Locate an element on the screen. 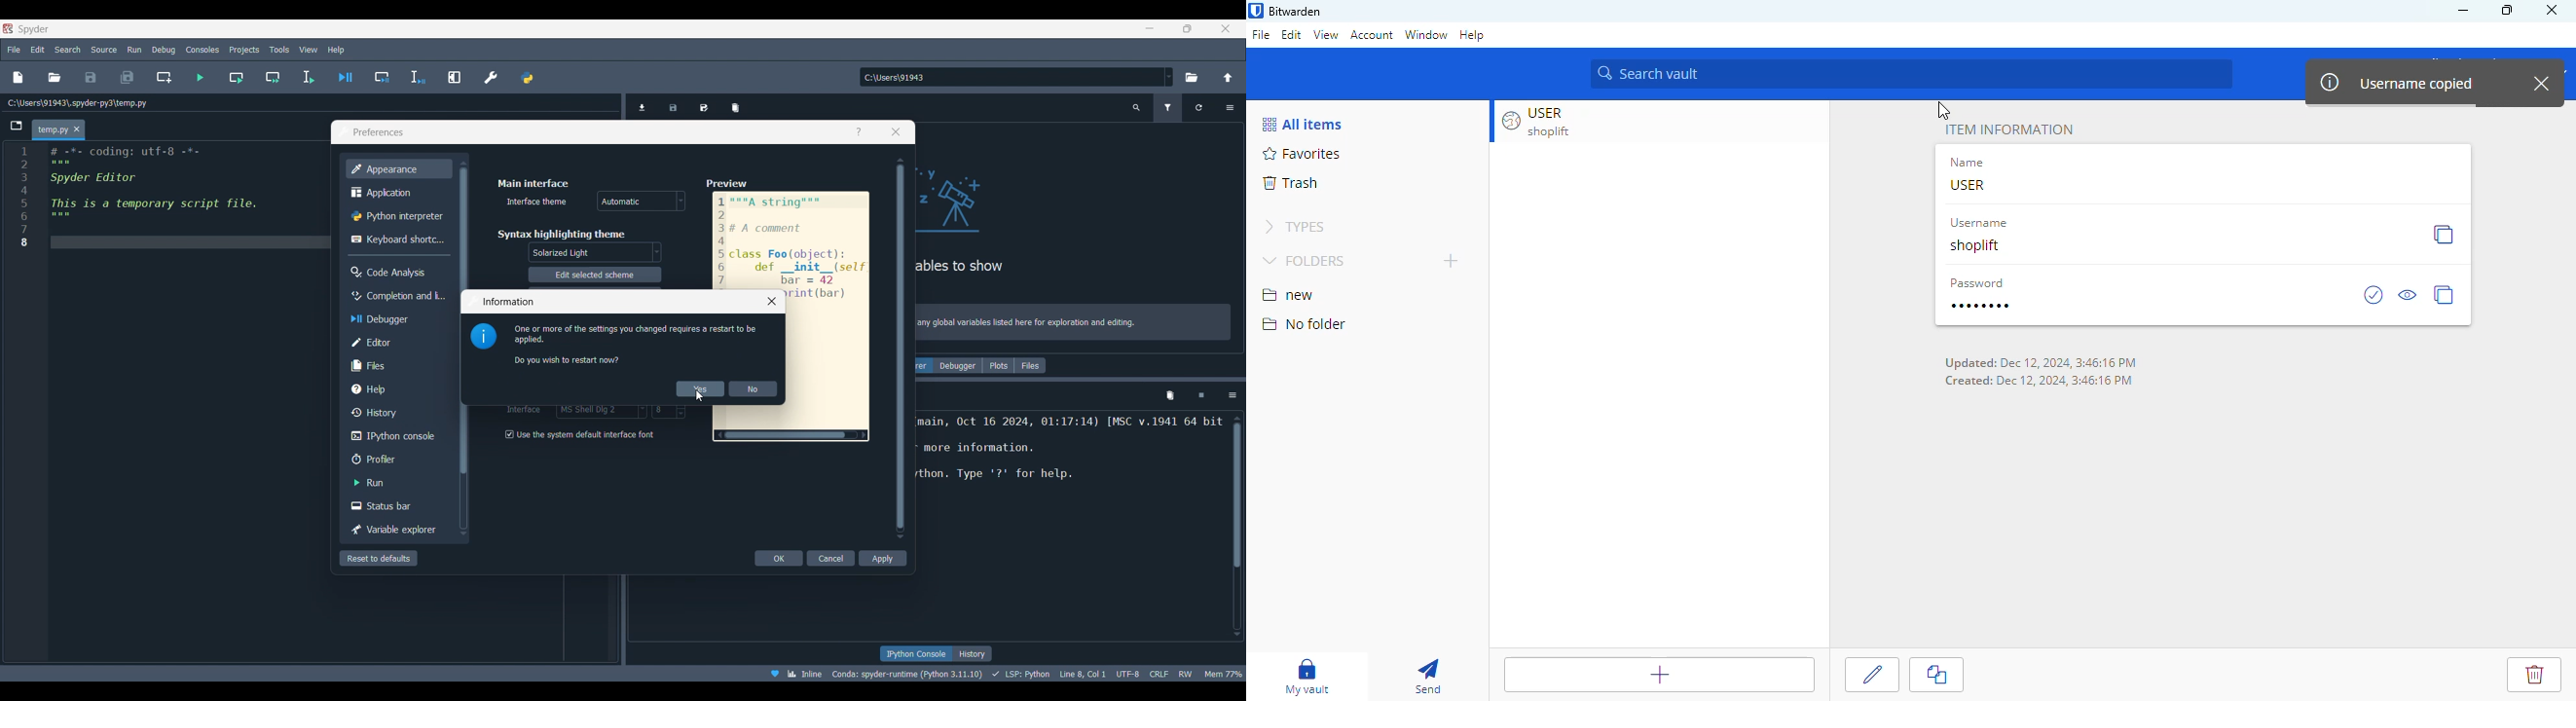 The height and width of the screenshot is (728, 2576). Window title is located at coordinates (508, 301).